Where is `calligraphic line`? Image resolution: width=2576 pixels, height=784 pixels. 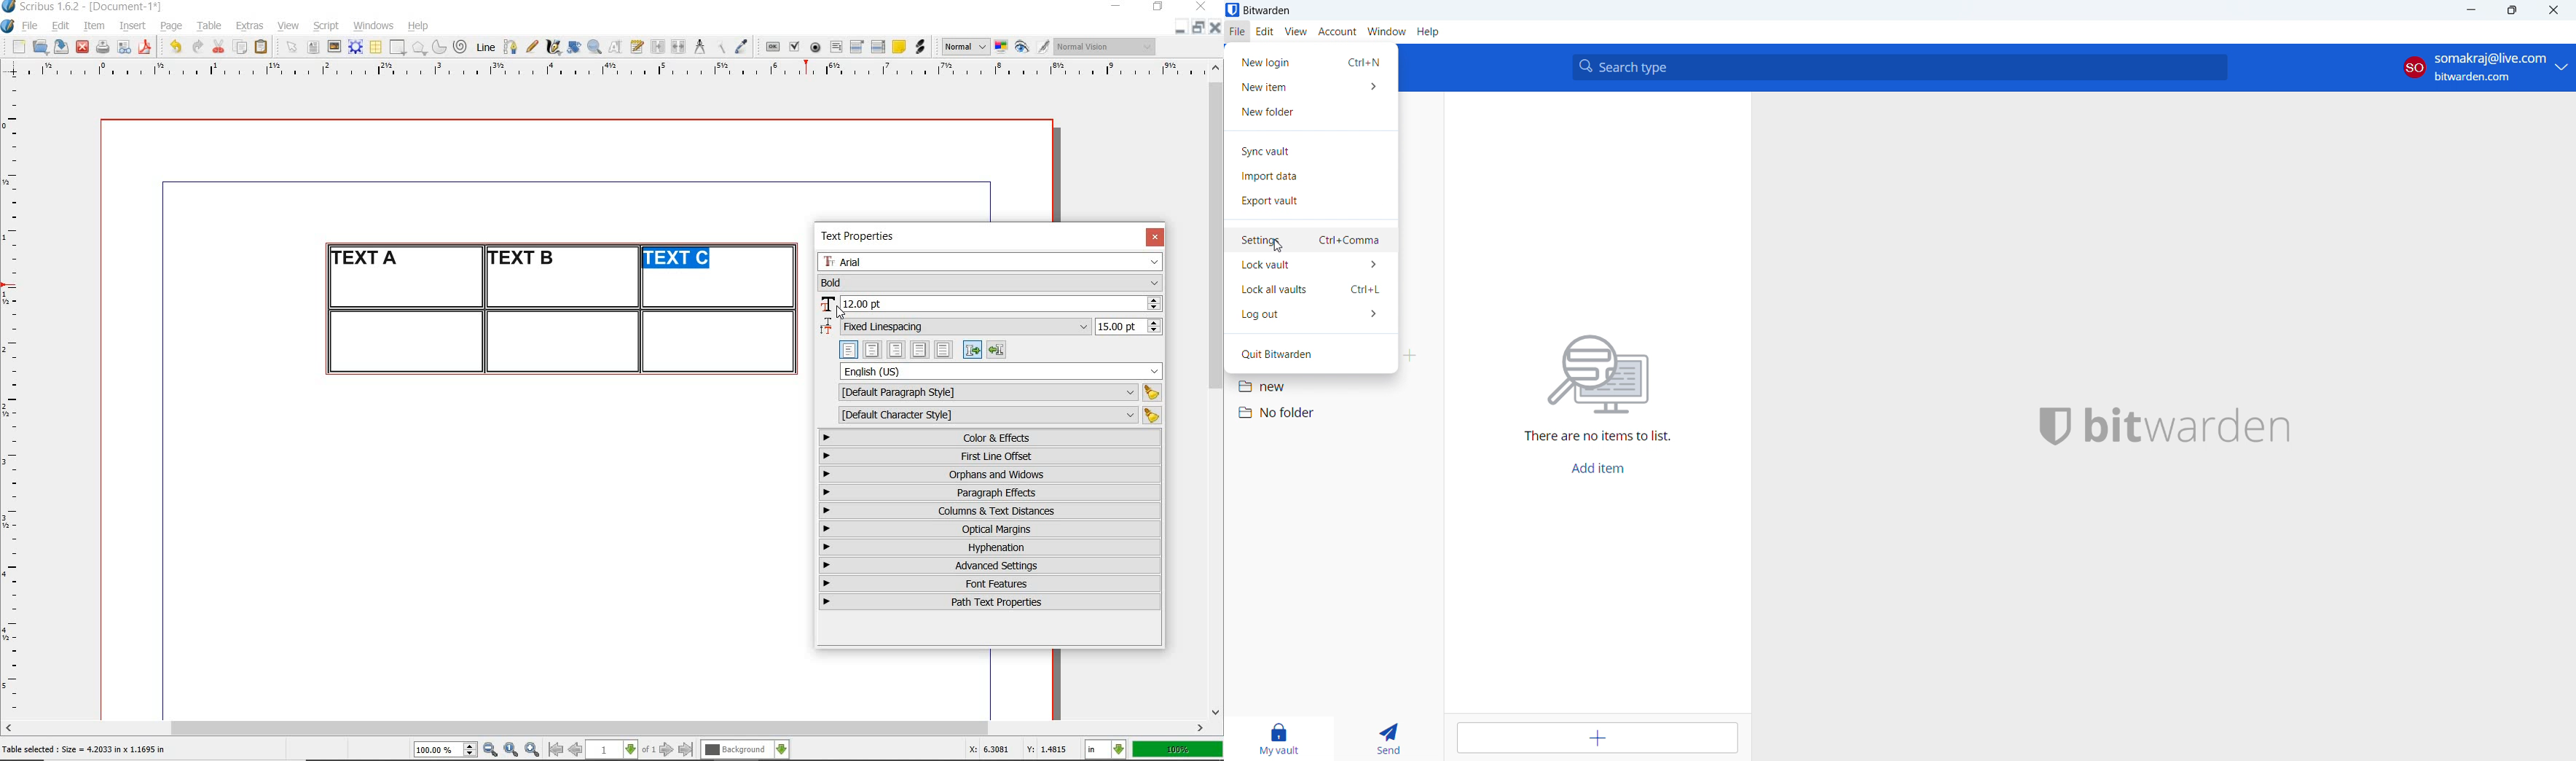
calligraphic line is located at coordinates (554, 47).